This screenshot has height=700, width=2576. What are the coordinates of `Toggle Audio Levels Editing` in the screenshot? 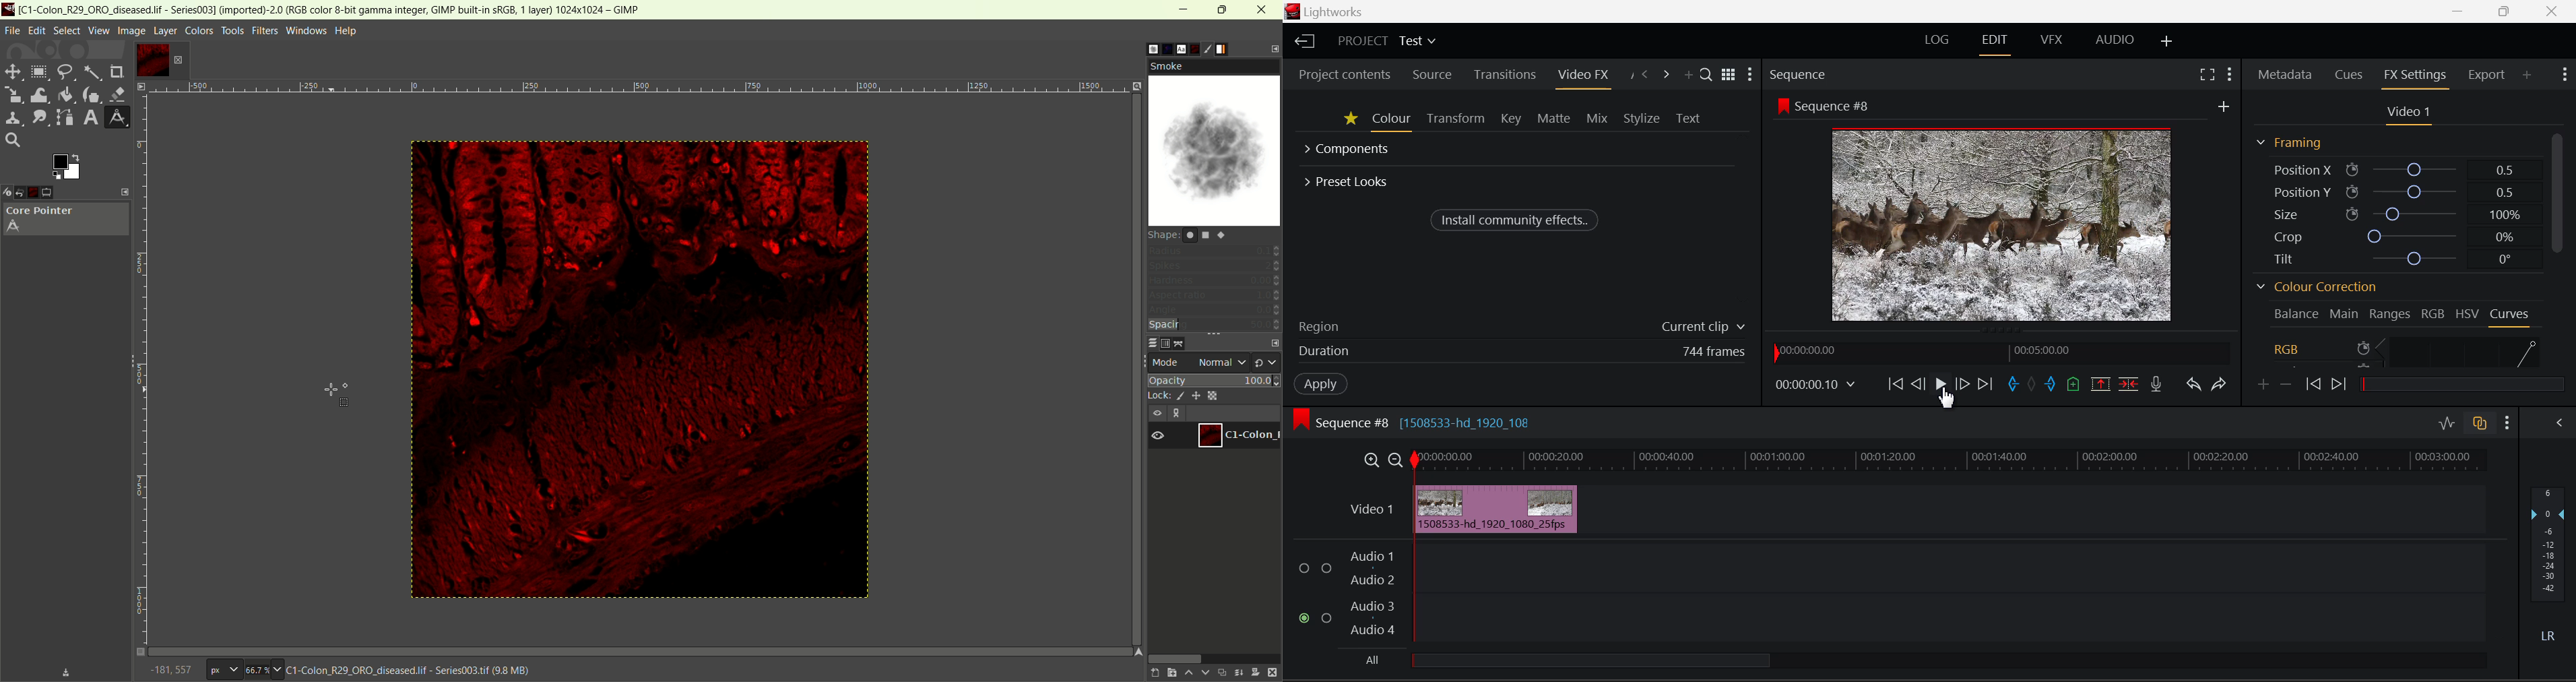 It's located at (2446, 424).